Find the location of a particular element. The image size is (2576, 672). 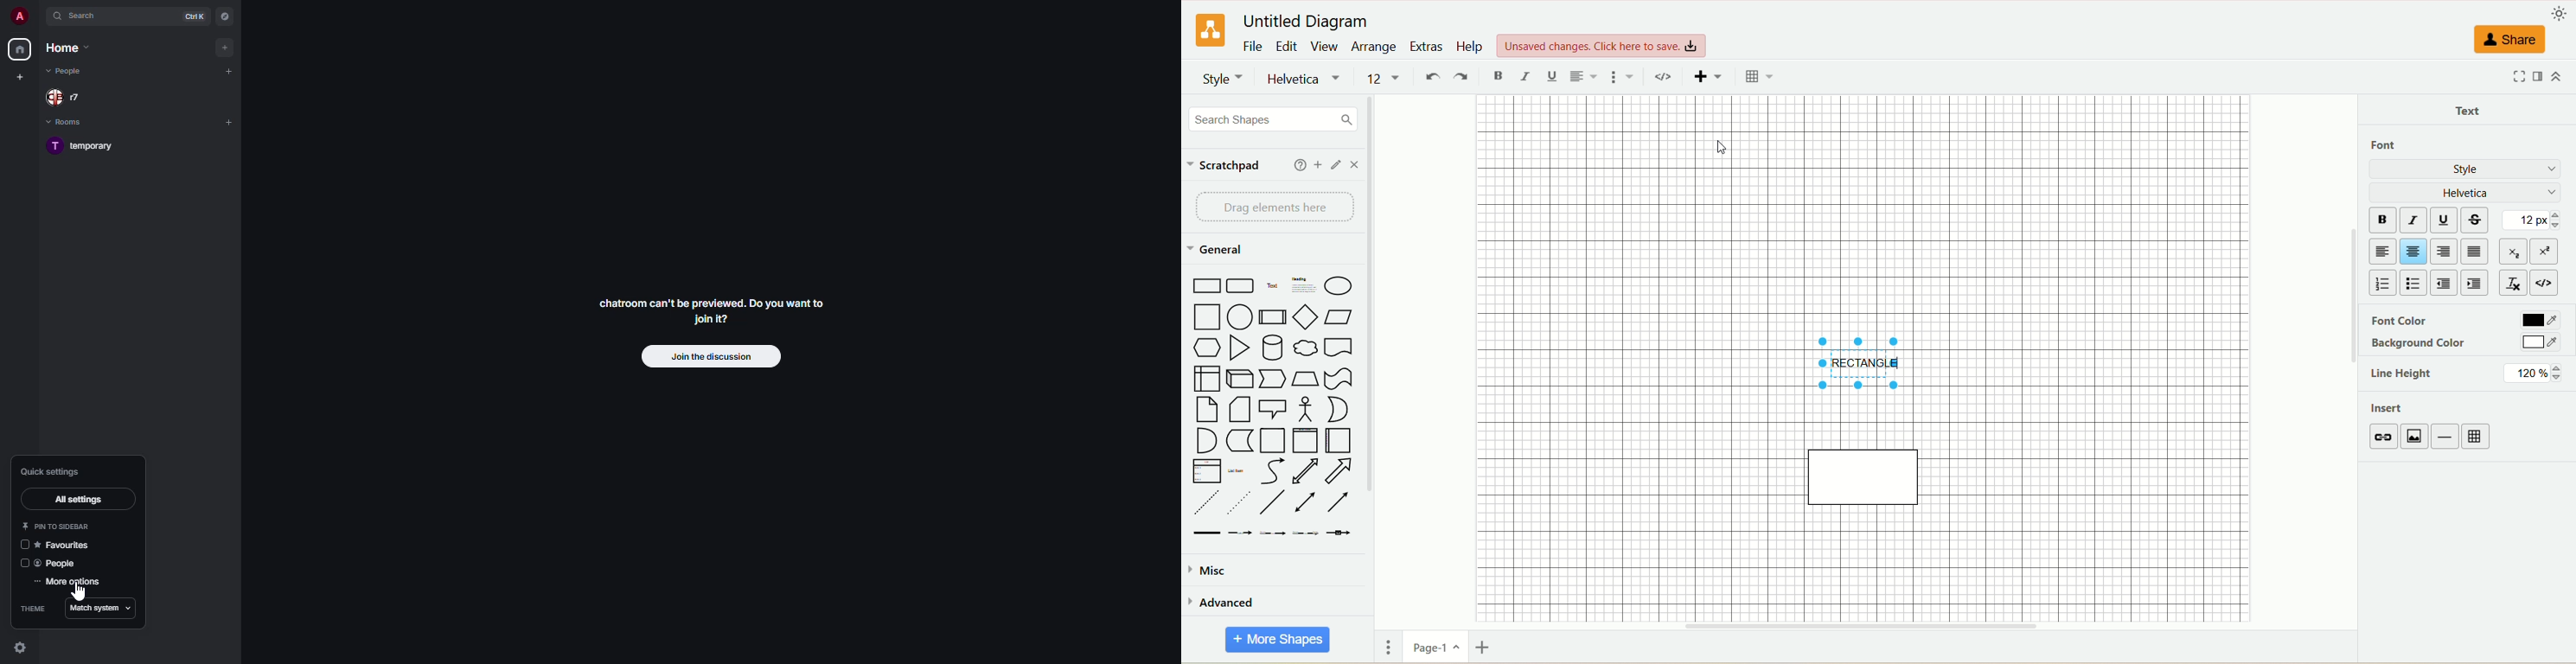

font family is located at coordinates (1307, 79).